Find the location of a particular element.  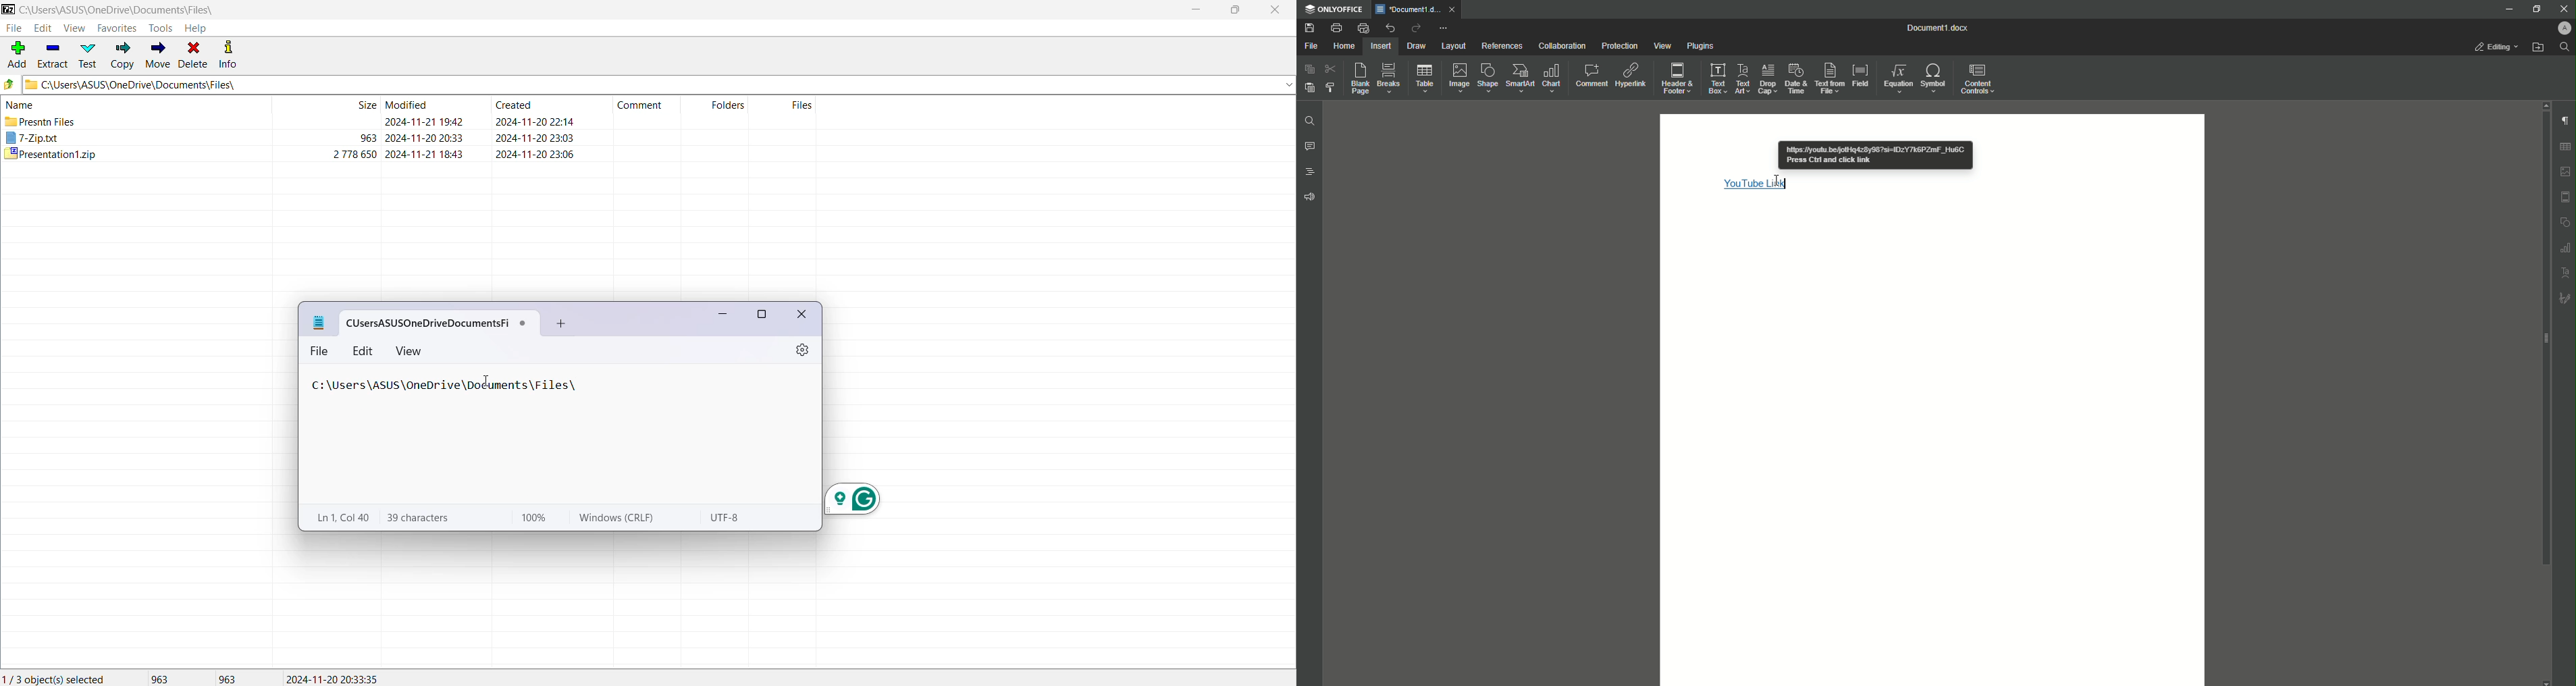

Text From File is located at coordinates (1830, 77).